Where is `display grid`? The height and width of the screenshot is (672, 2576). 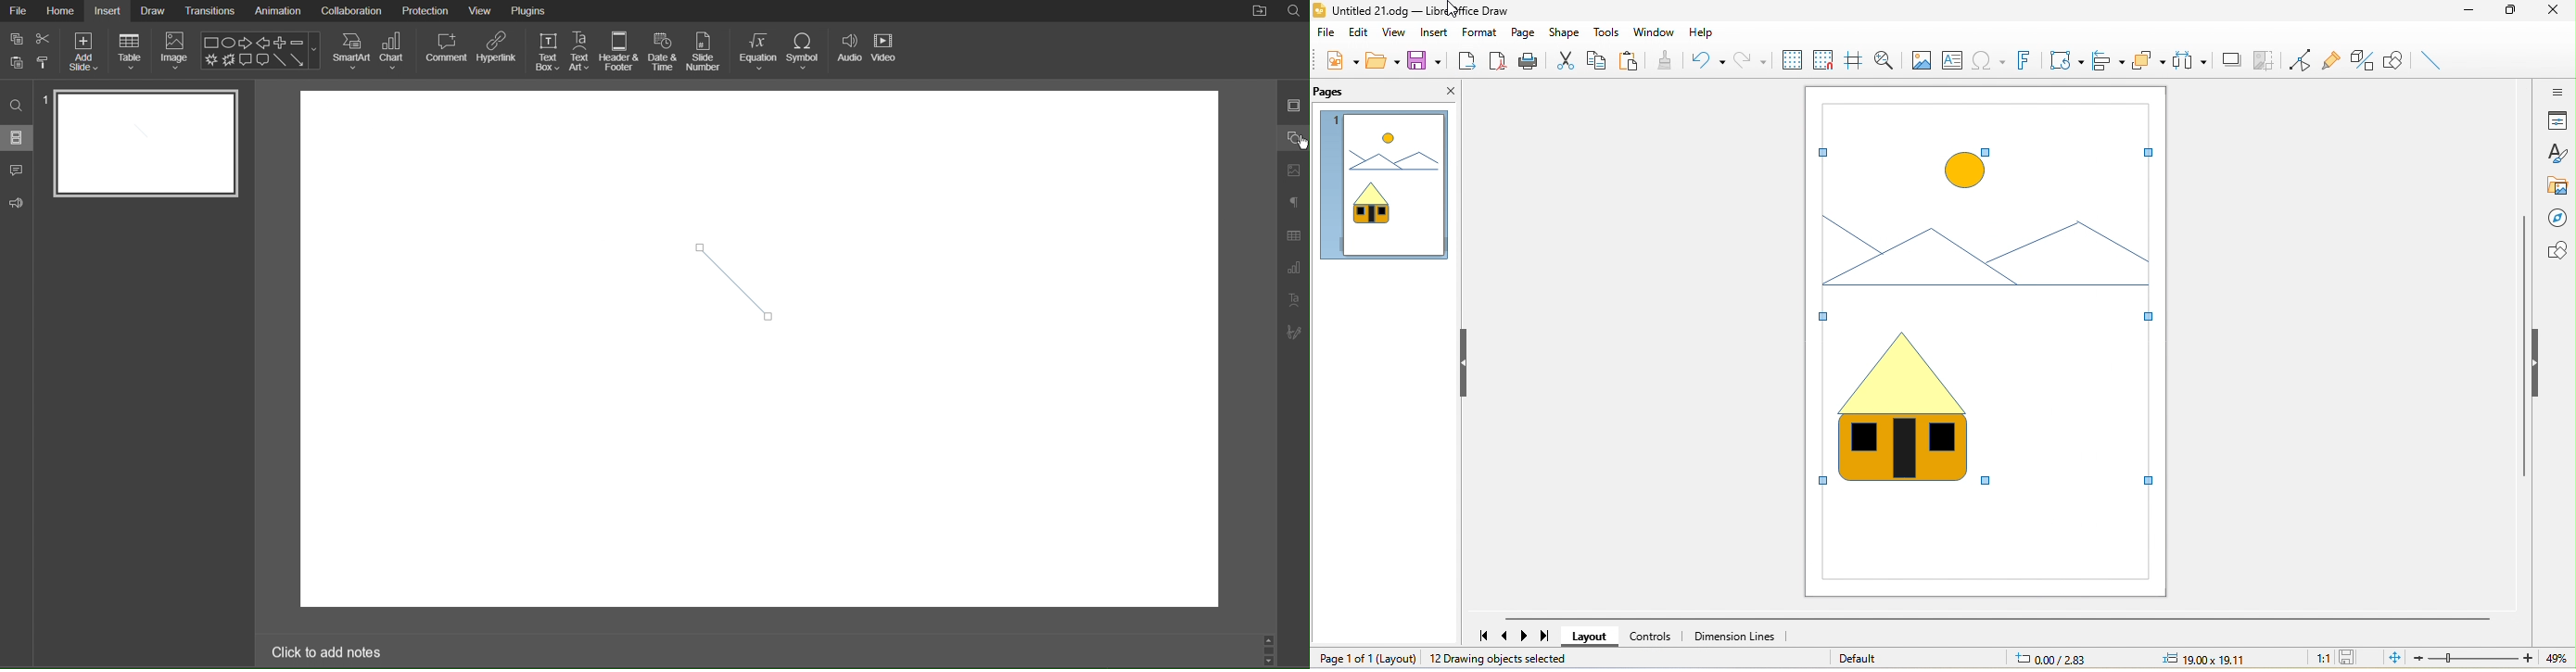
display grid is located at coordinates (1795, 60).